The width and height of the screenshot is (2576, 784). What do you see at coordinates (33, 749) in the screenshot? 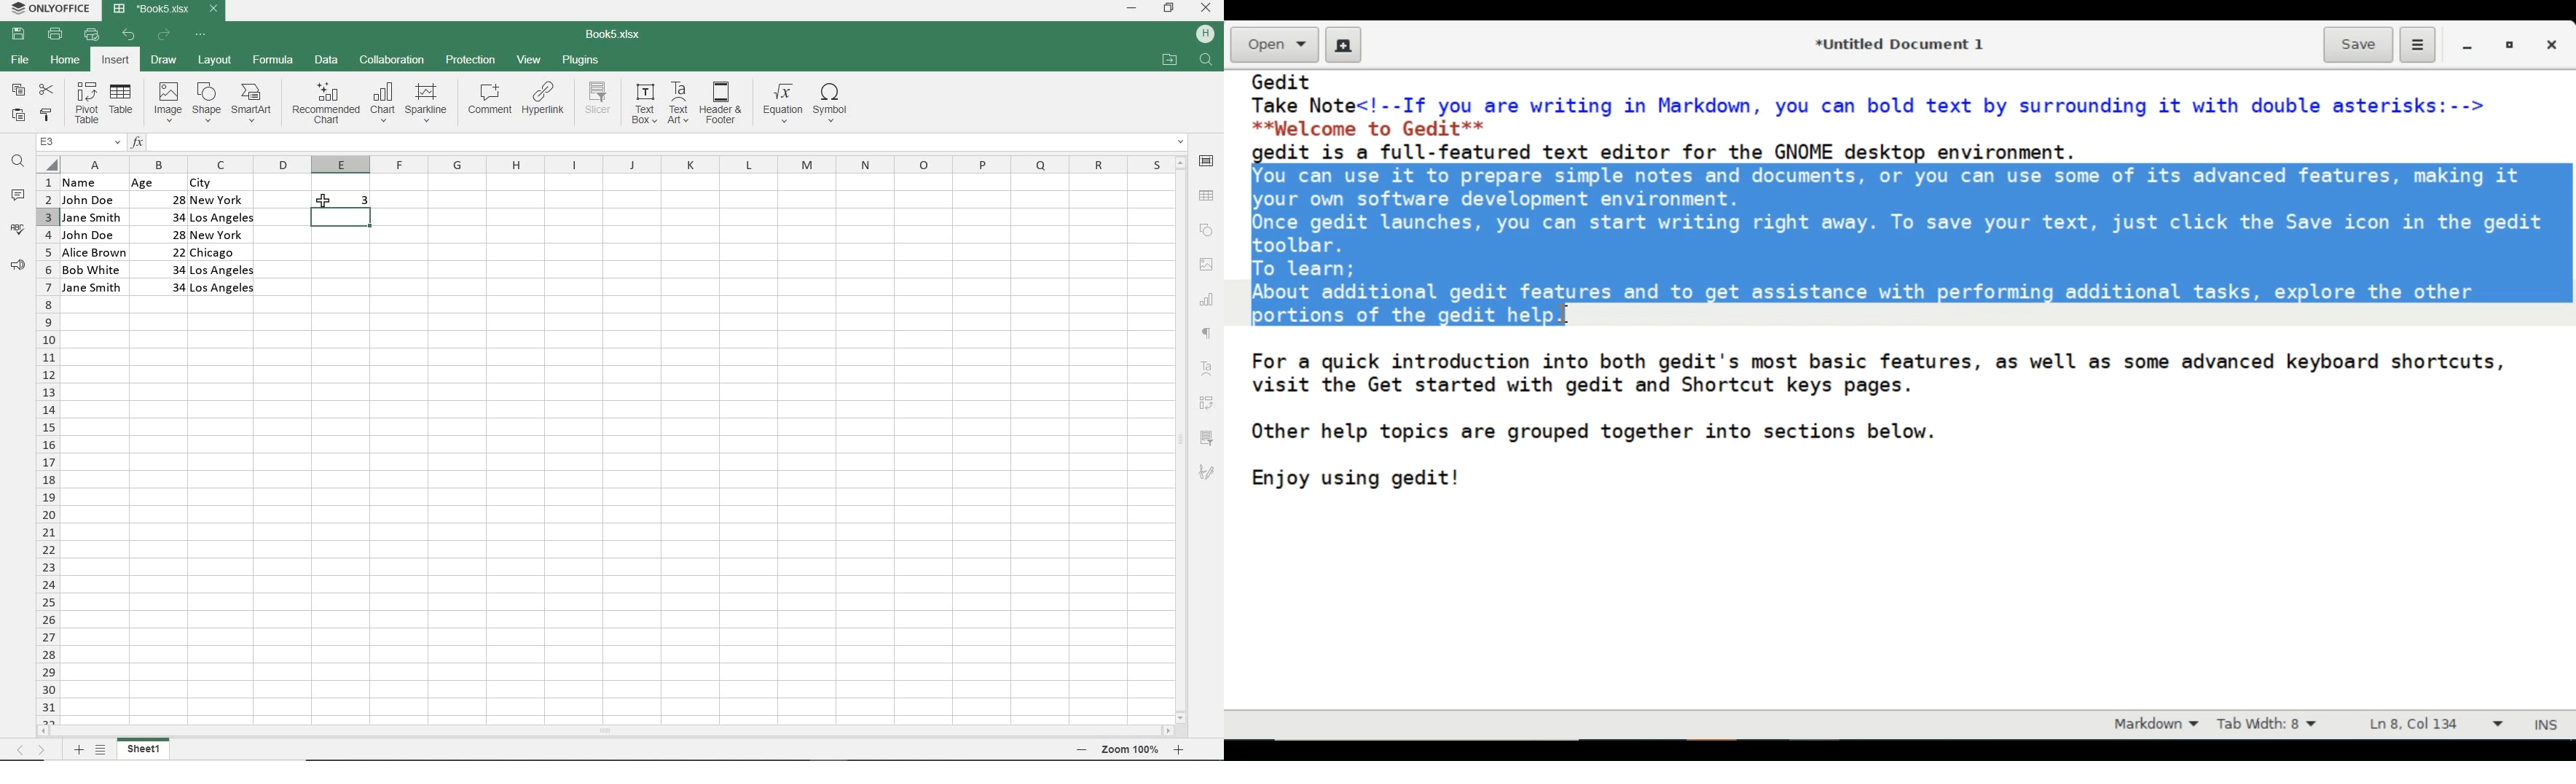
I see `MOVE SHEETS` at bounding box center [33, 749].